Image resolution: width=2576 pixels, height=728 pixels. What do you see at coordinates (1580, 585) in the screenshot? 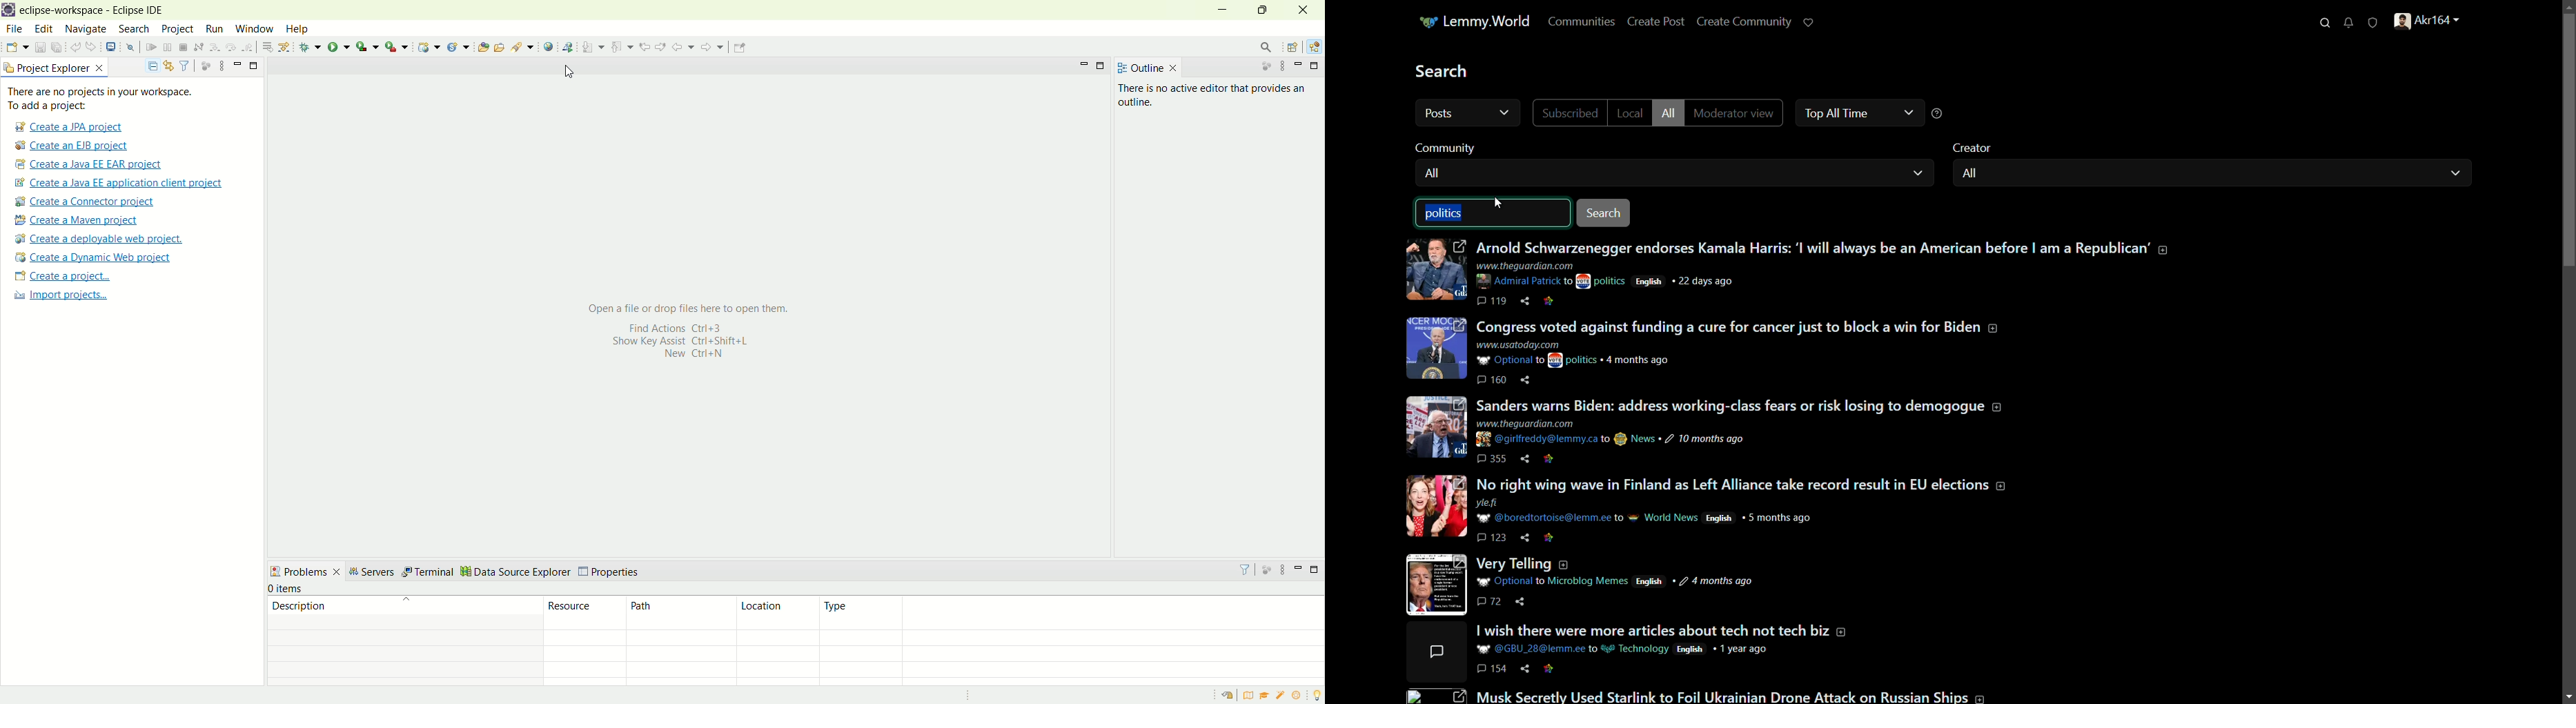
I see `post-5` at bounding box center [1580, 585].